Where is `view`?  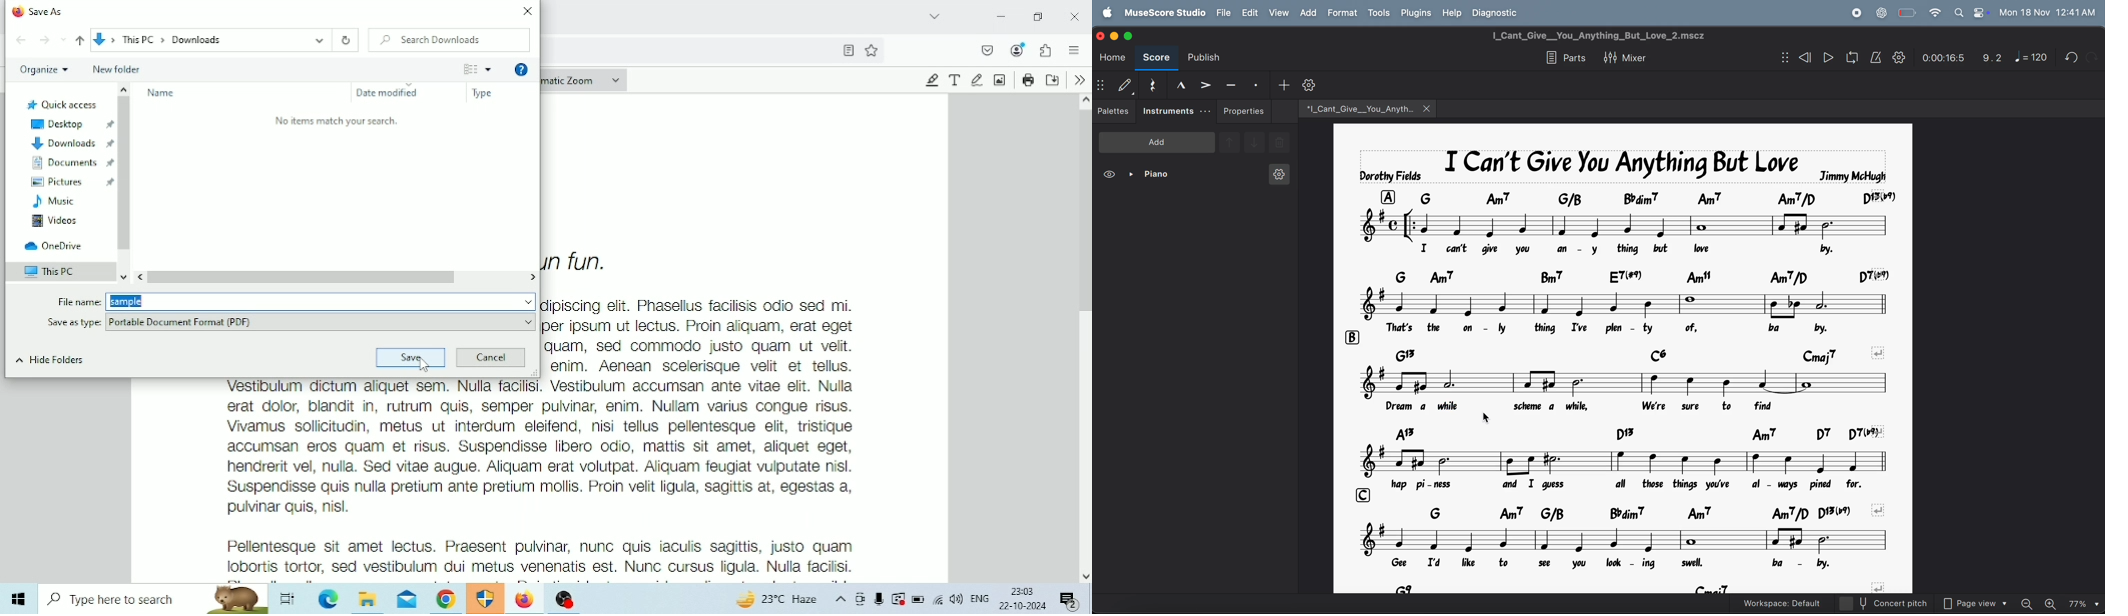
view is located at coordinates (1109, 173).